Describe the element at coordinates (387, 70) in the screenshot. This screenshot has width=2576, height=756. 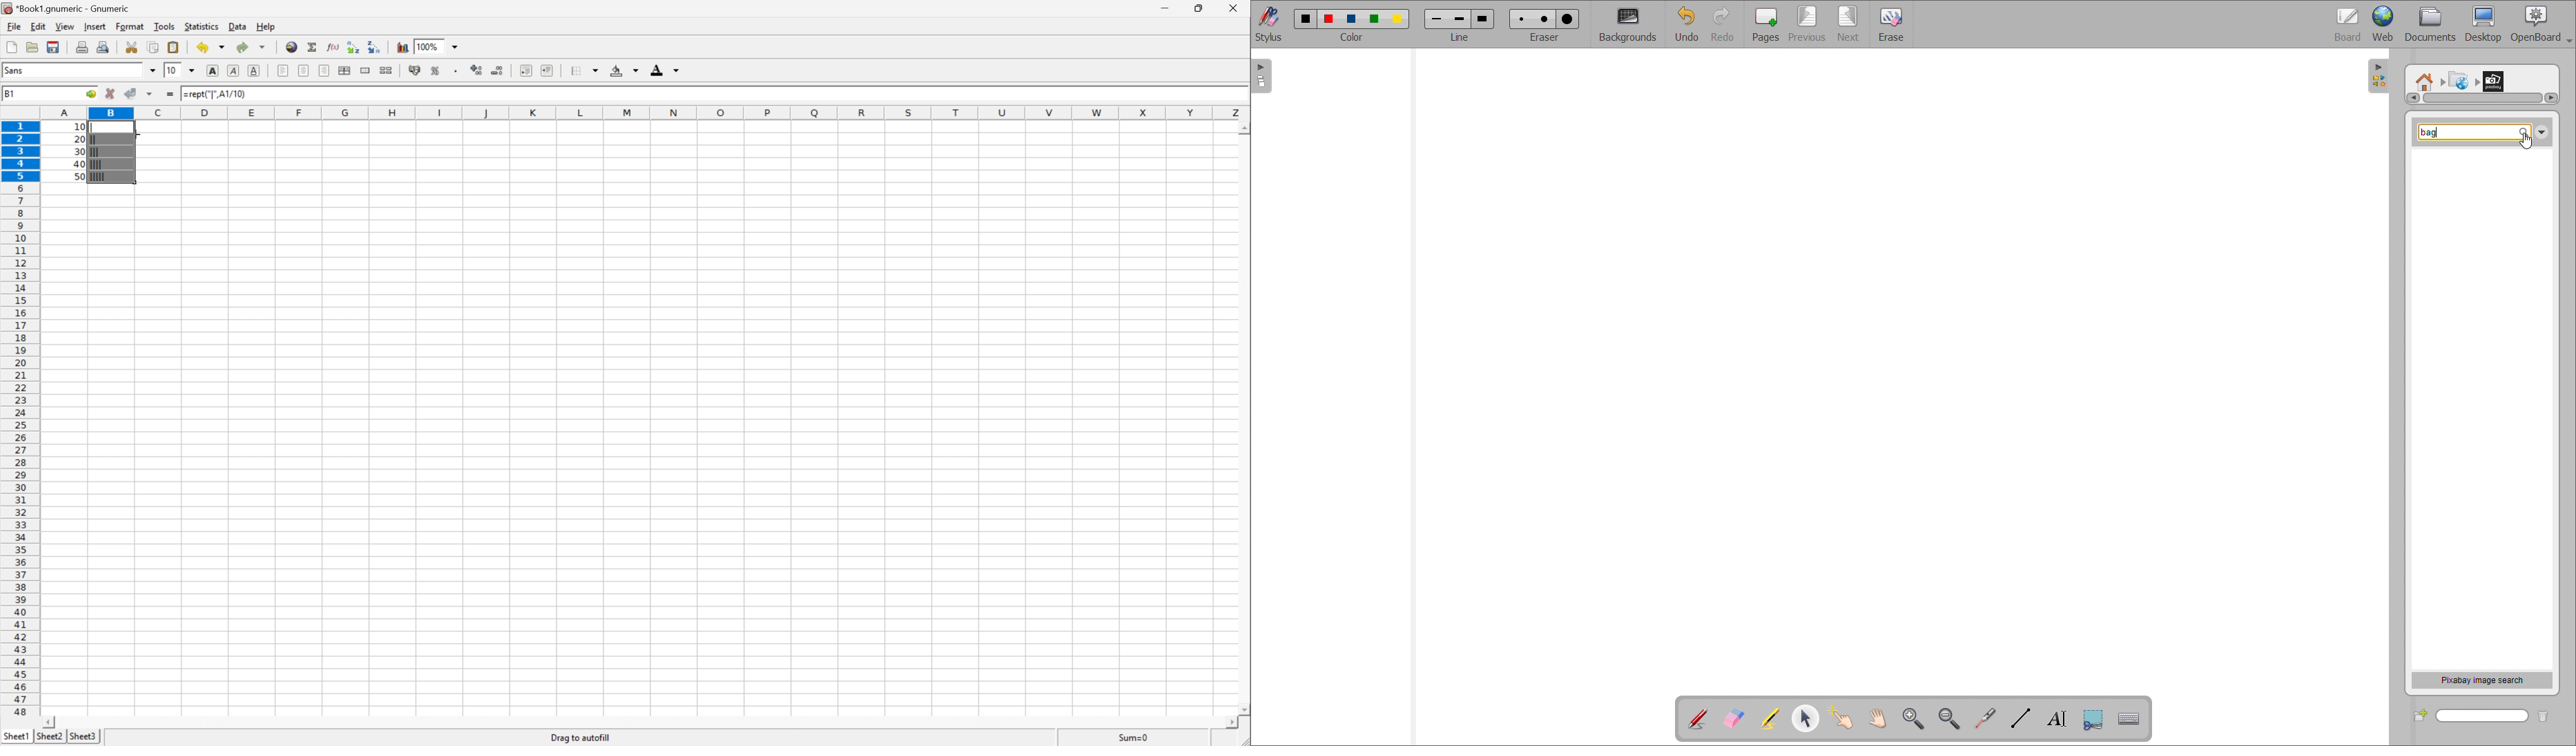
I see `Split the ranges of merged cells` at that location.